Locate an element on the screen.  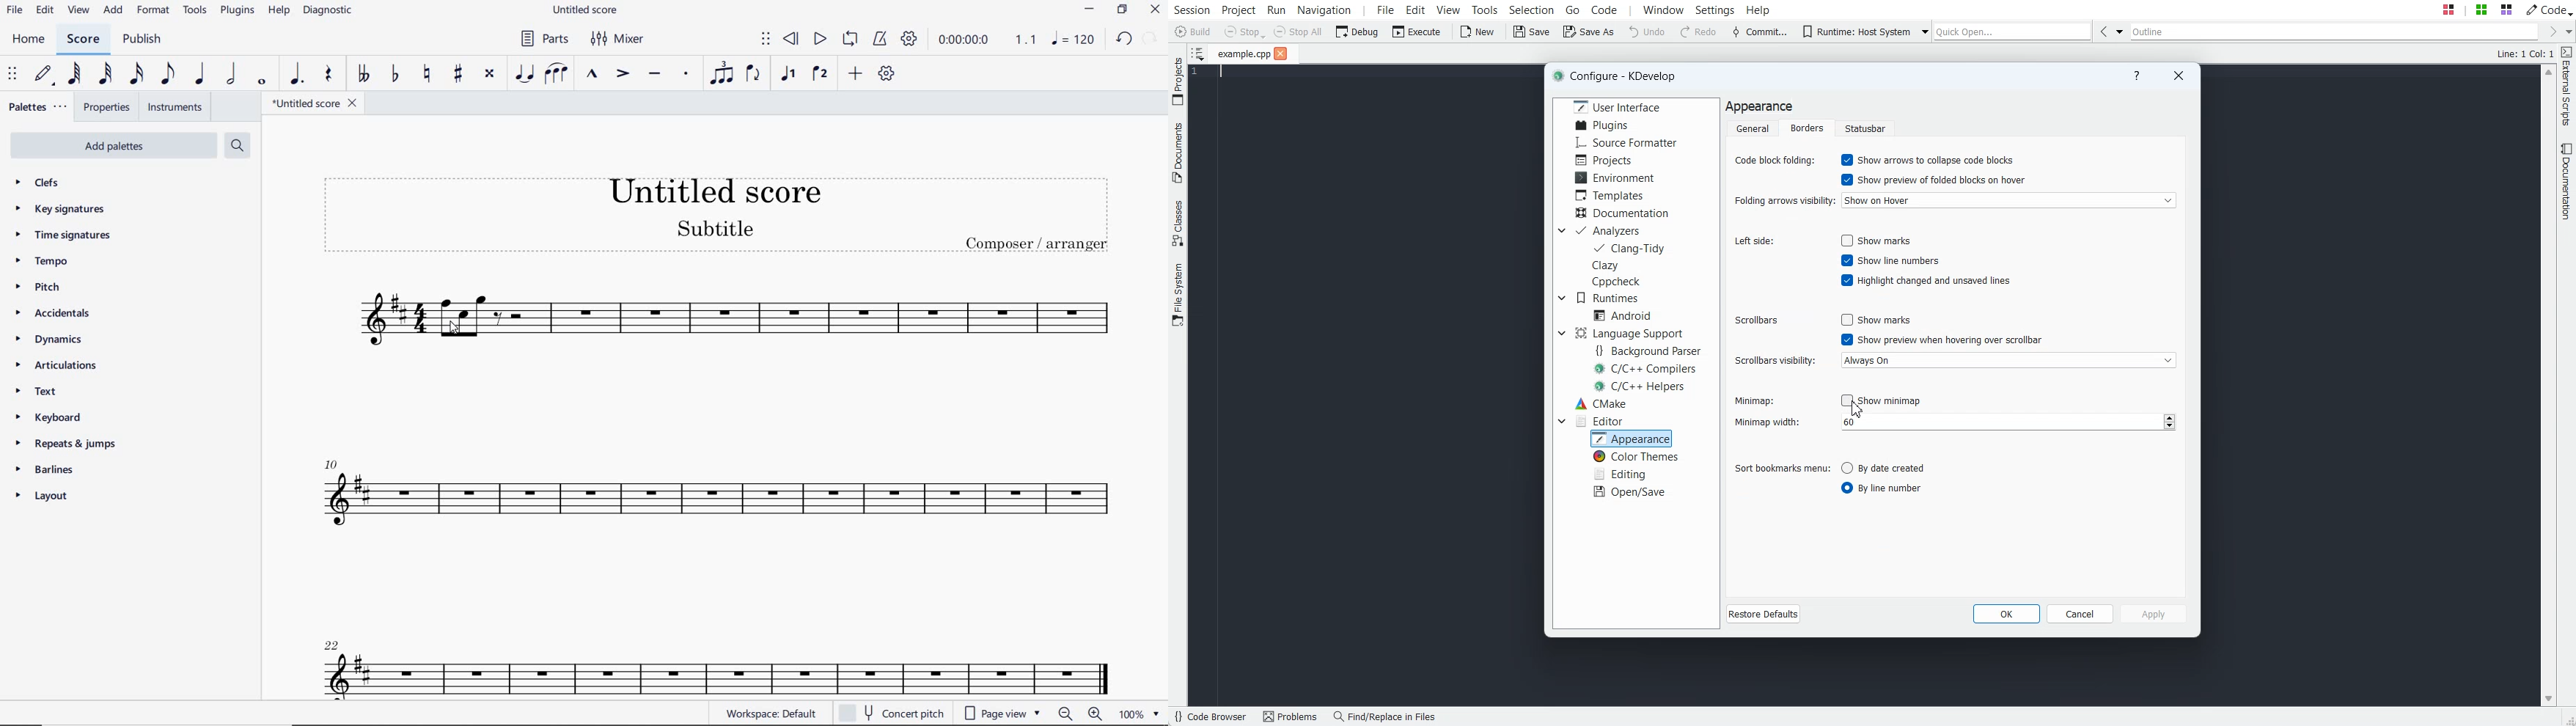
Scroll down is located at coordinates (2548, 700).